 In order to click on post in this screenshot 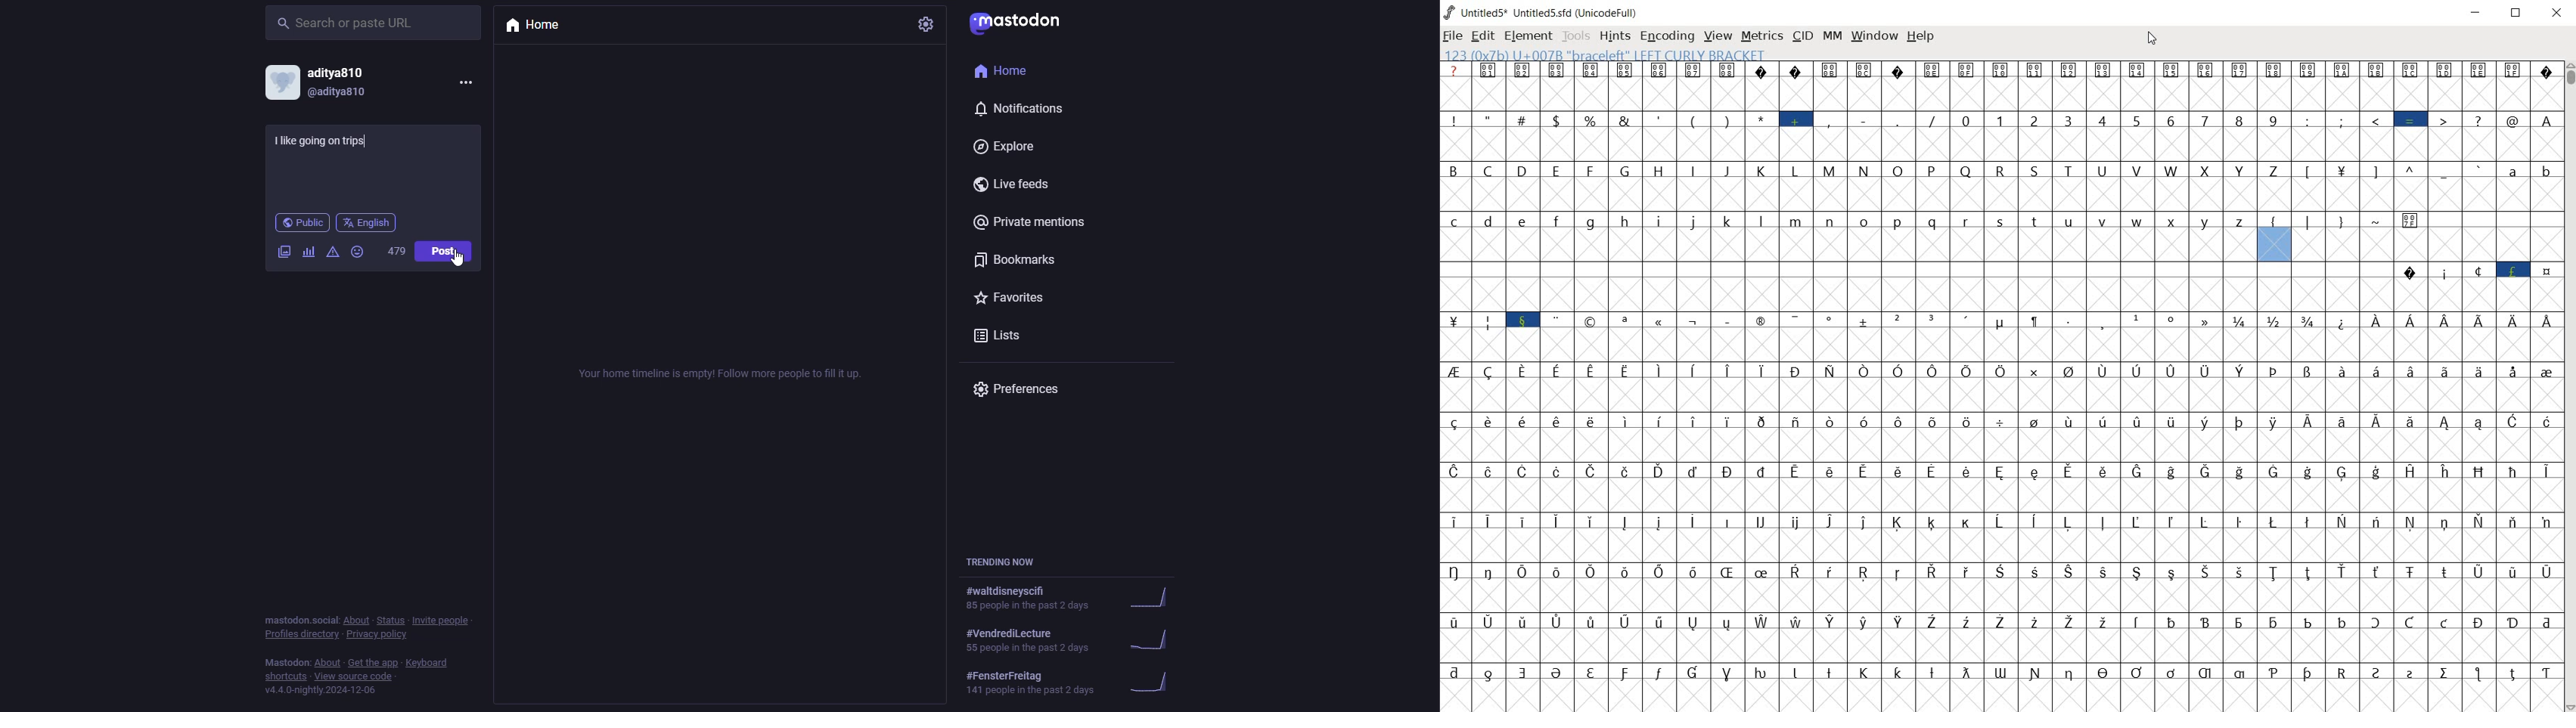, I will do `click(445, 249)`.